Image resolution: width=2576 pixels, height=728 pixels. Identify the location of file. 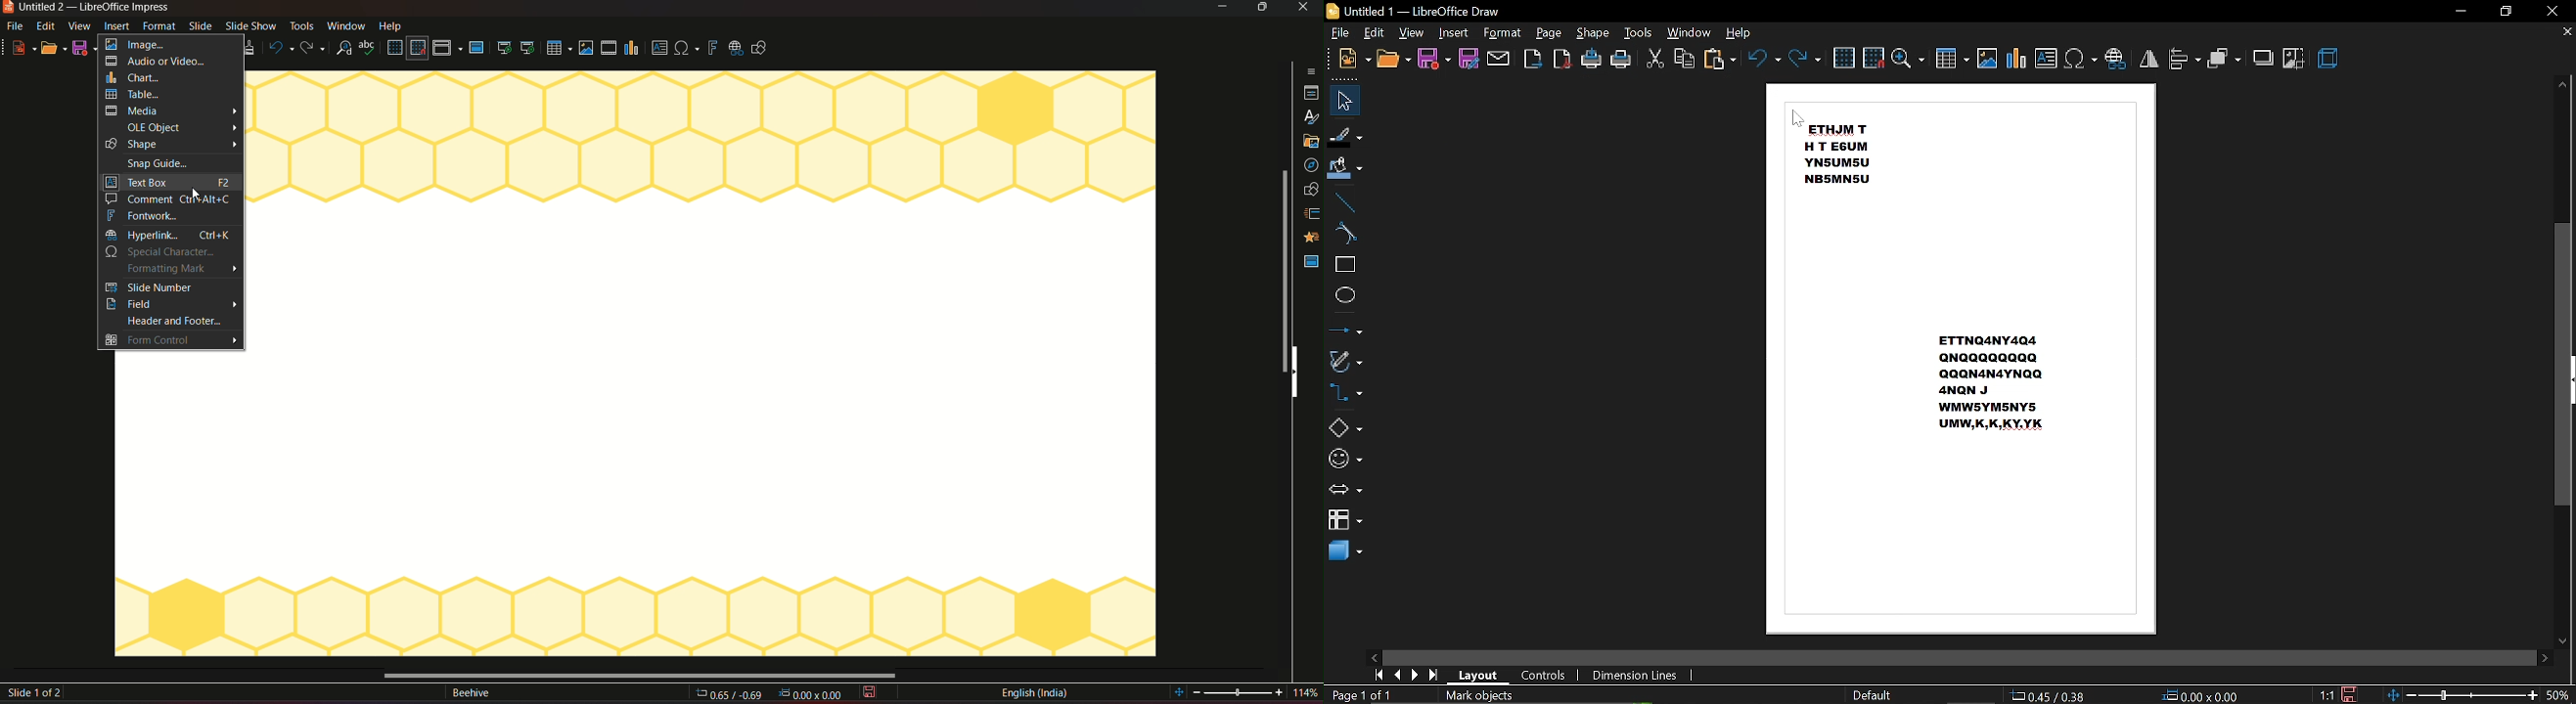
(17, 27).